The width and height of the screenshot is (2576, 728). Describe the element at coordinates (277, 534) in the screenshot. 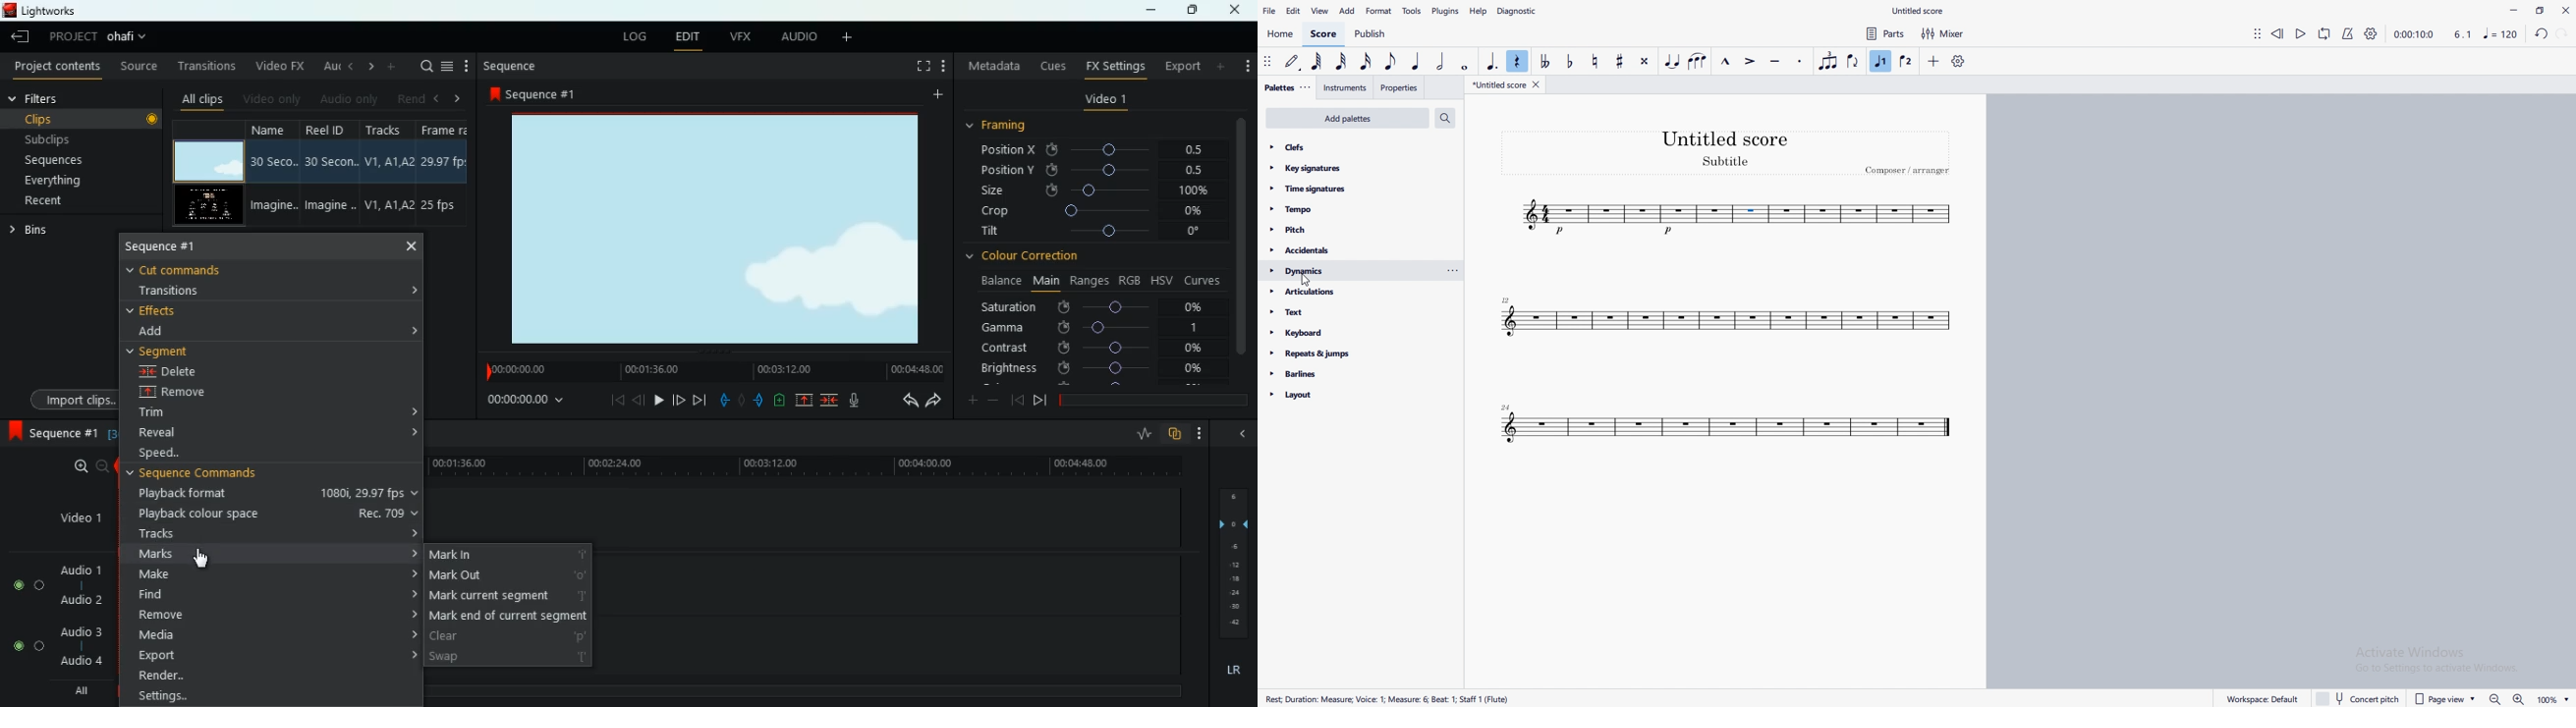

I see `tracks` at that location.